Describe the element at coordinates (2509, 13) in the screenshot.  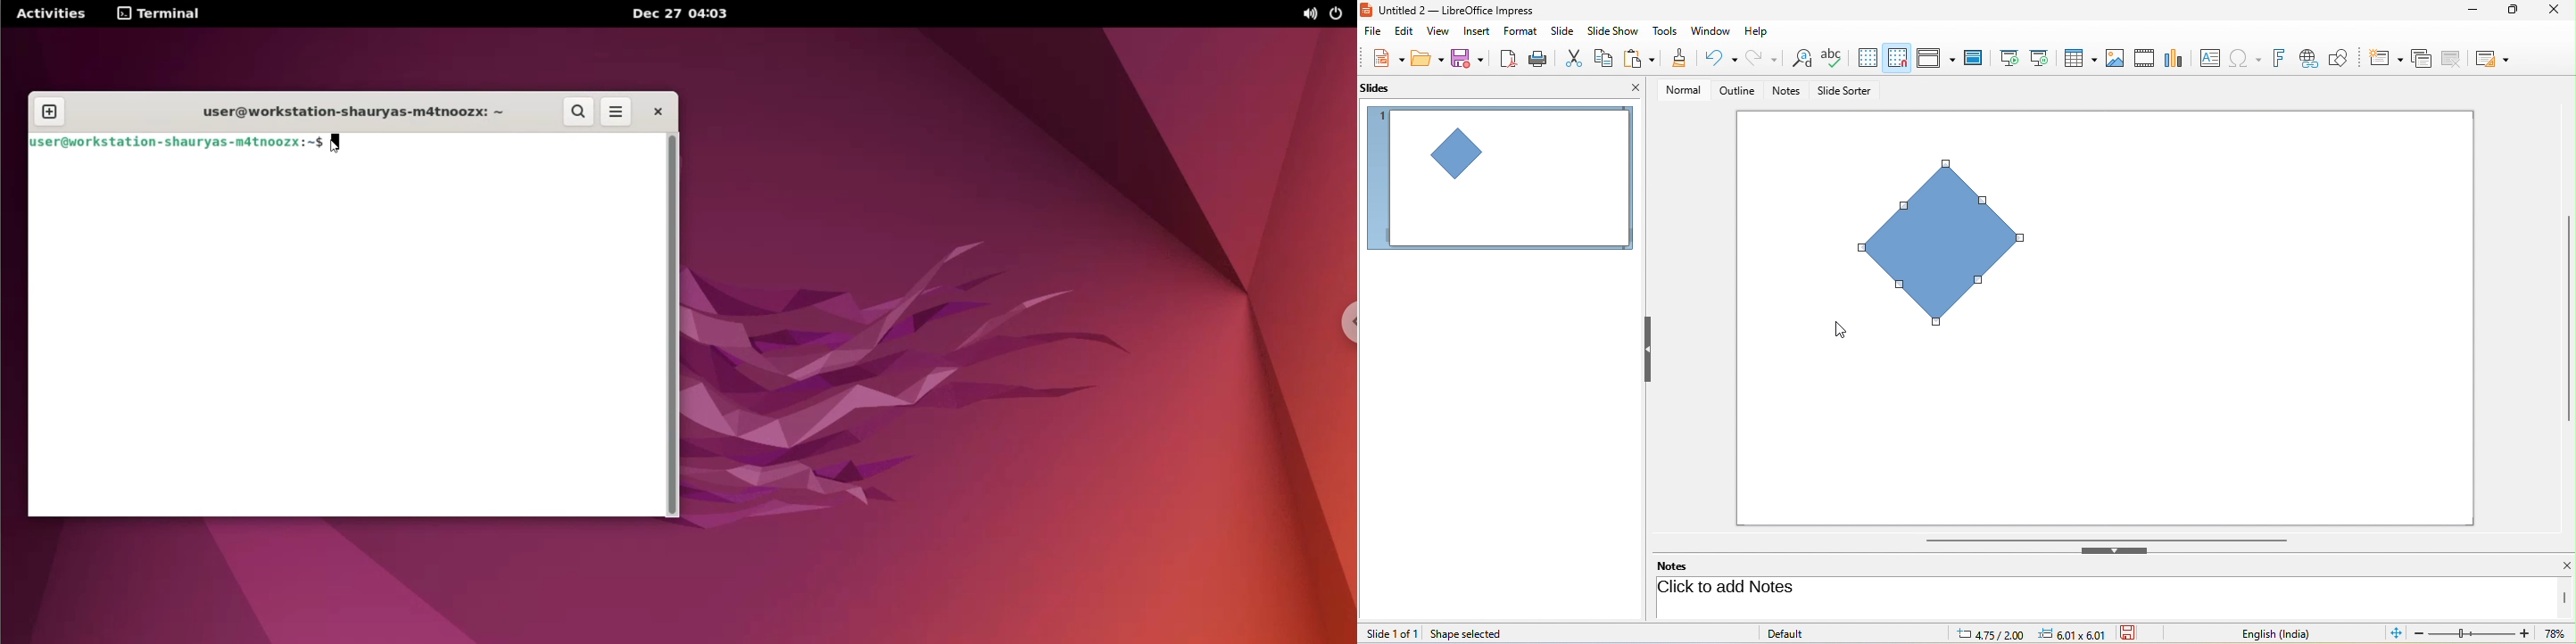
I see `maximize` at that location.